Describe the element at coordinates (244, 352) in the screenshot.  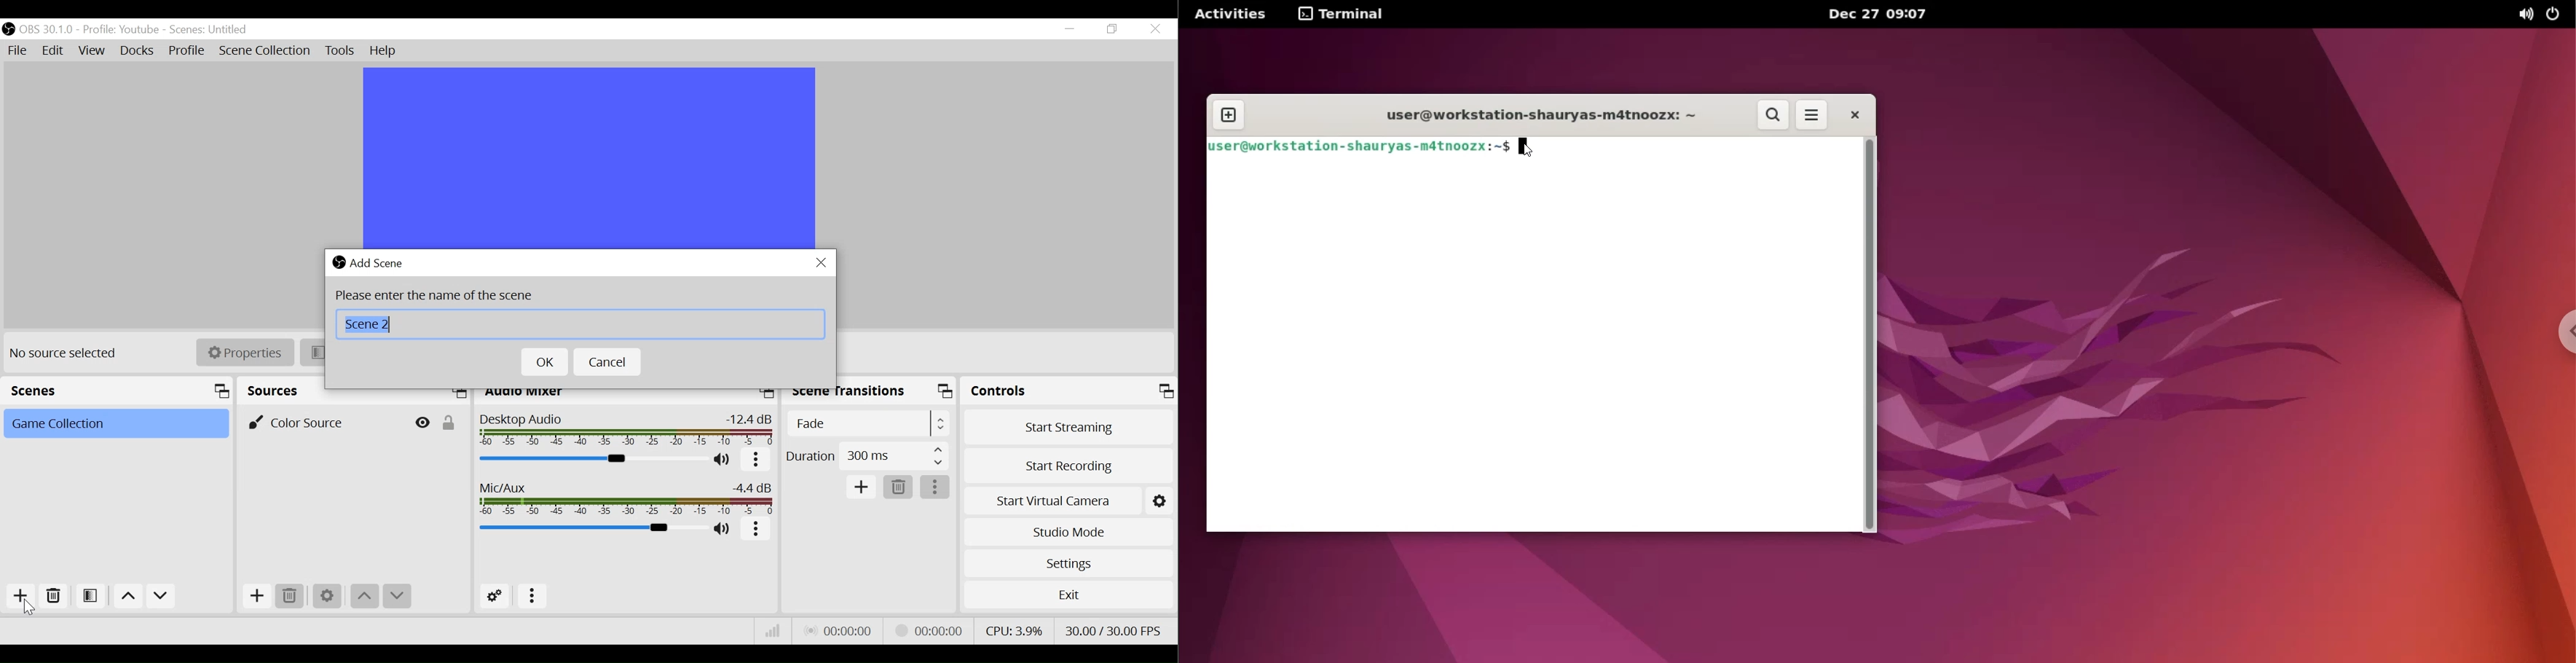
I see `Properties` at that location.